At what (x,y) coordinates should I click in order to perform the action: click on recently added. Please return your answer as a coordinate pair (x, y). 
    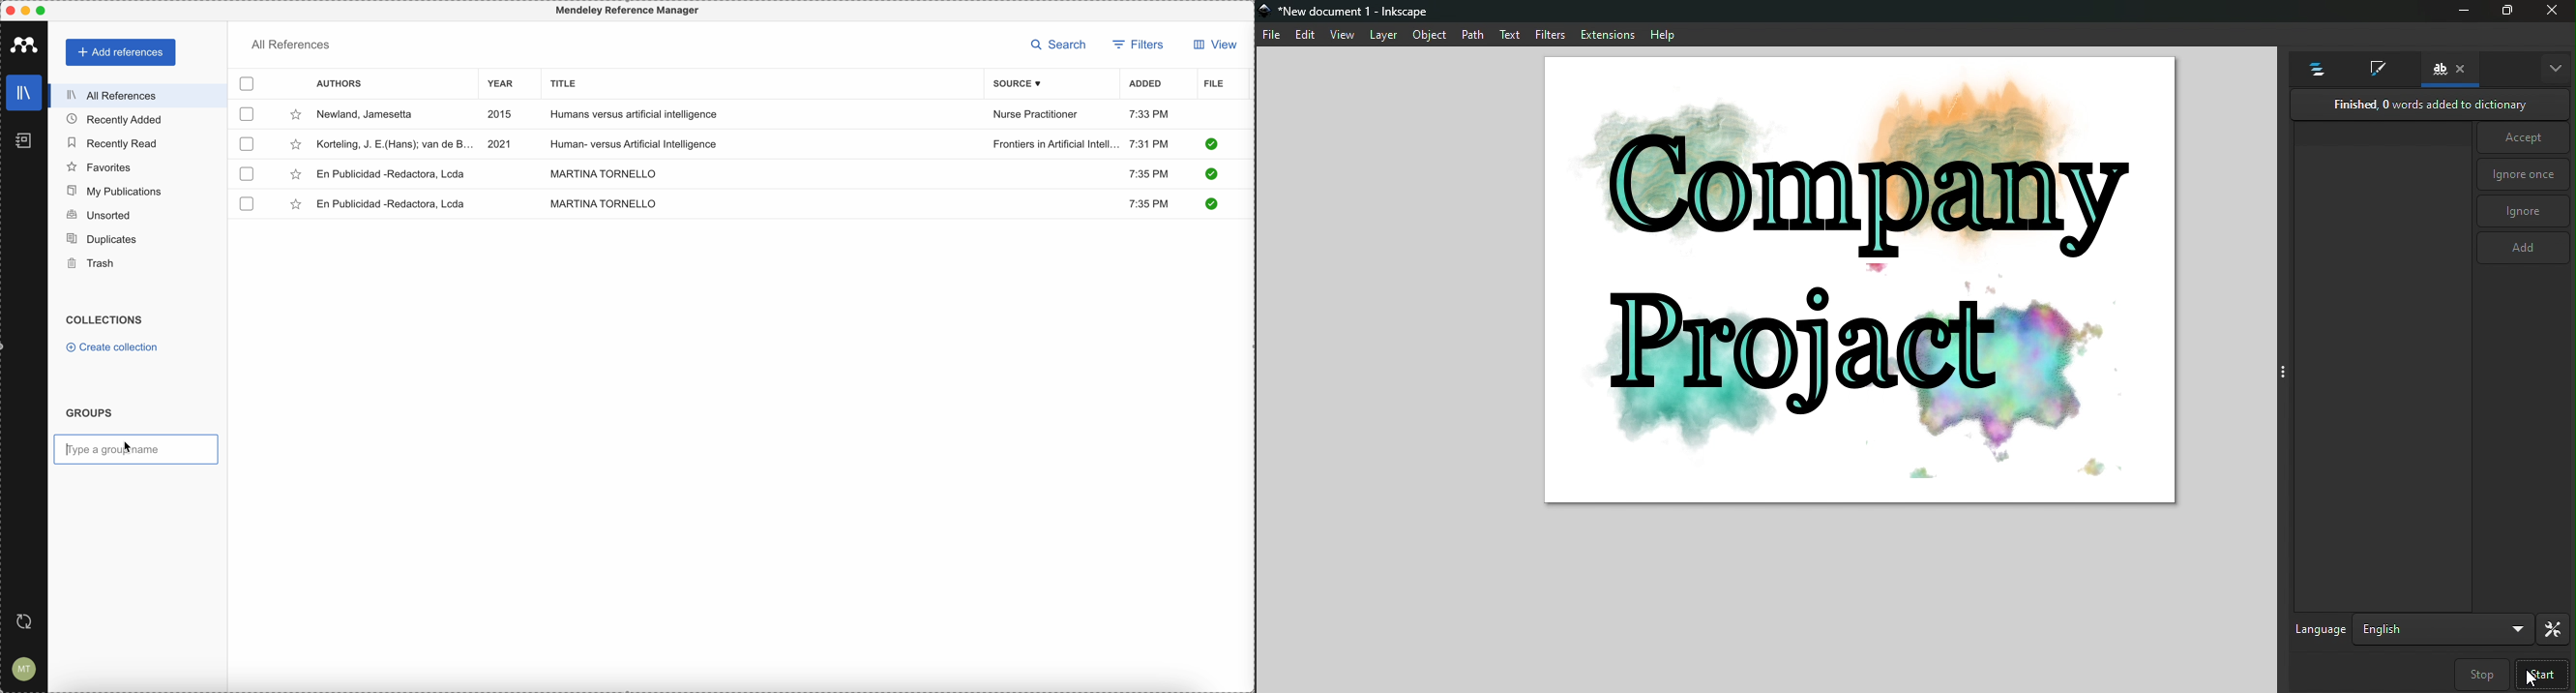
    Looking at the image, I should click on (123, 119).